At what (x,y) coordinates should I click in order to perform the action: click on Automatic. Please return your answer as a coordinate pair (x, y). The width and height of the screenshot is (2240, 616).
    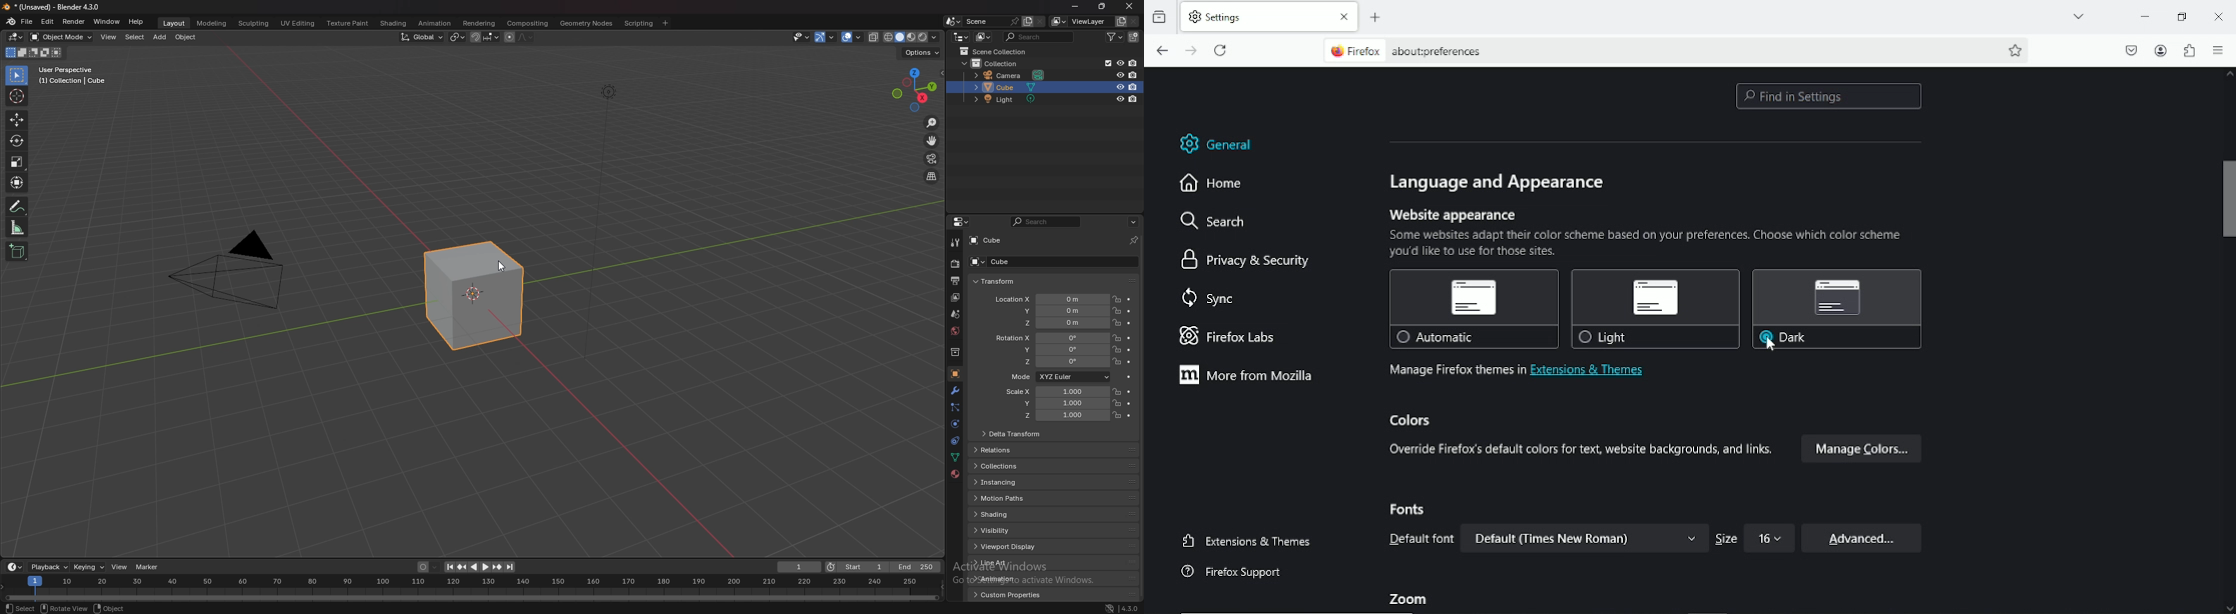
    Looking at the image, I should click on (1475, 310).